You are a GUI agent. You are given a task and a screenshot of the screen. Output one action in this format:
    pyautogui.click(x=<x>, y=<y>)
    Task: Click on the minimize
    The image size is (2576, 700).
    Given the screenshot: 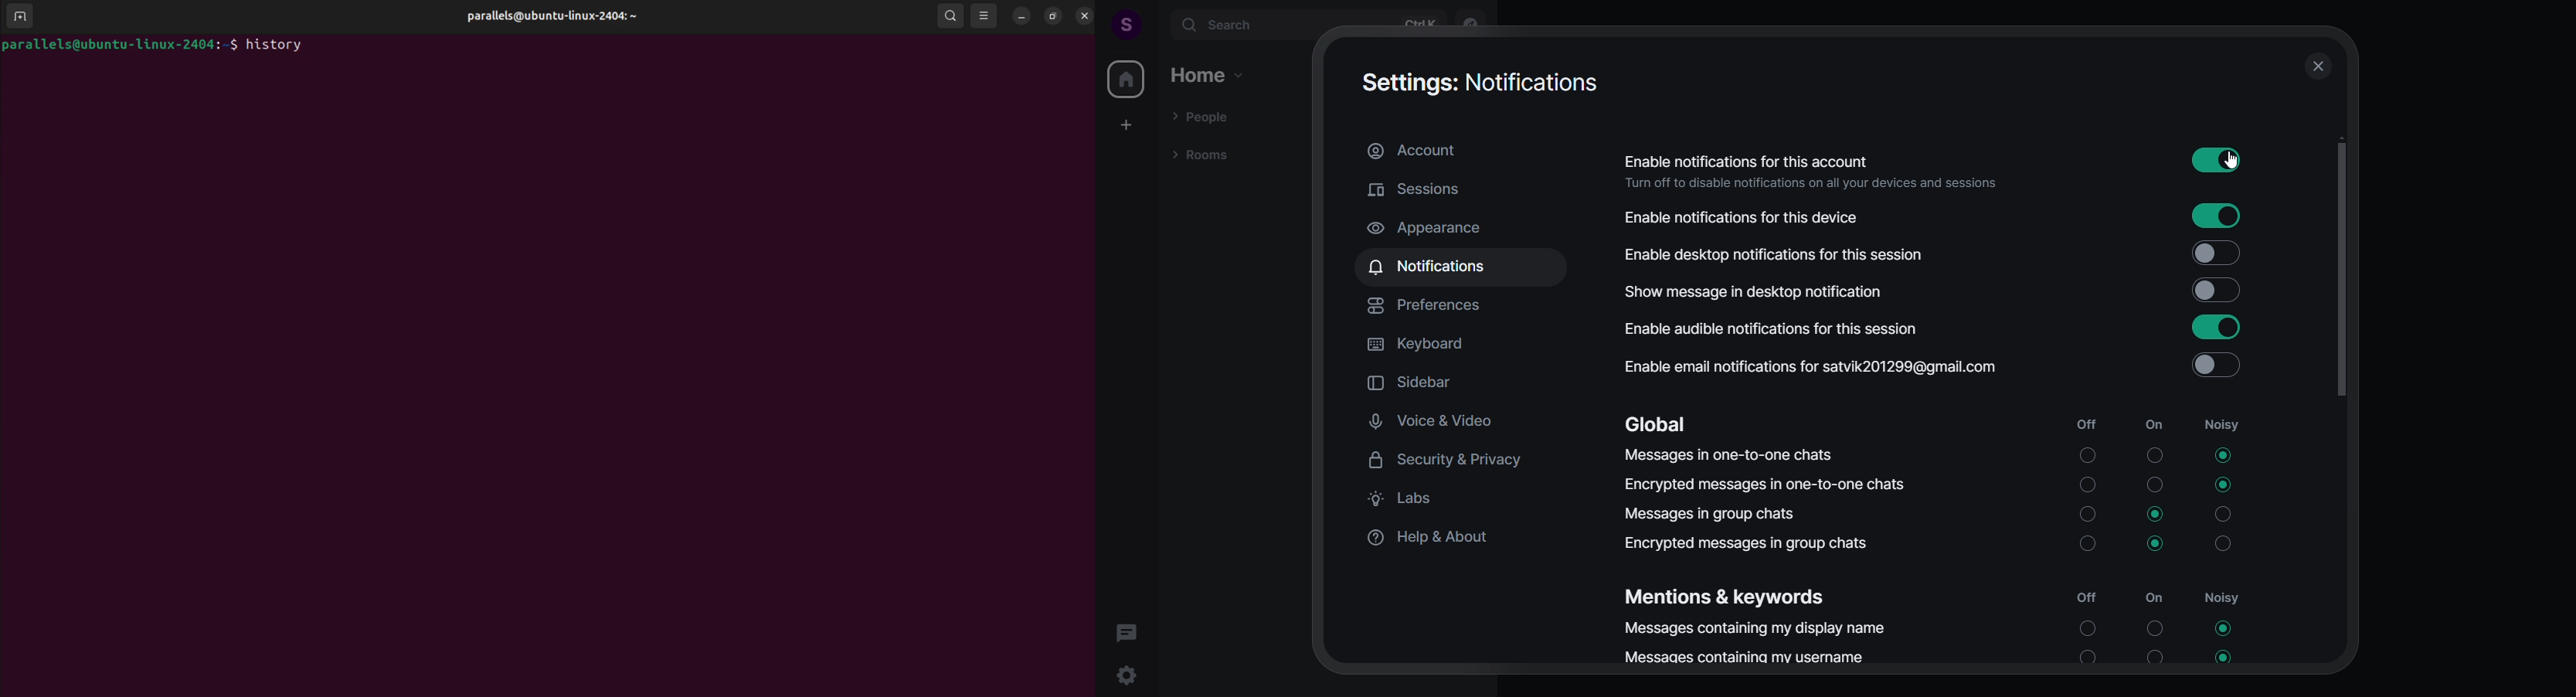 What is the action you would take?
    pyautogui.click(x=1021, y=15)
    